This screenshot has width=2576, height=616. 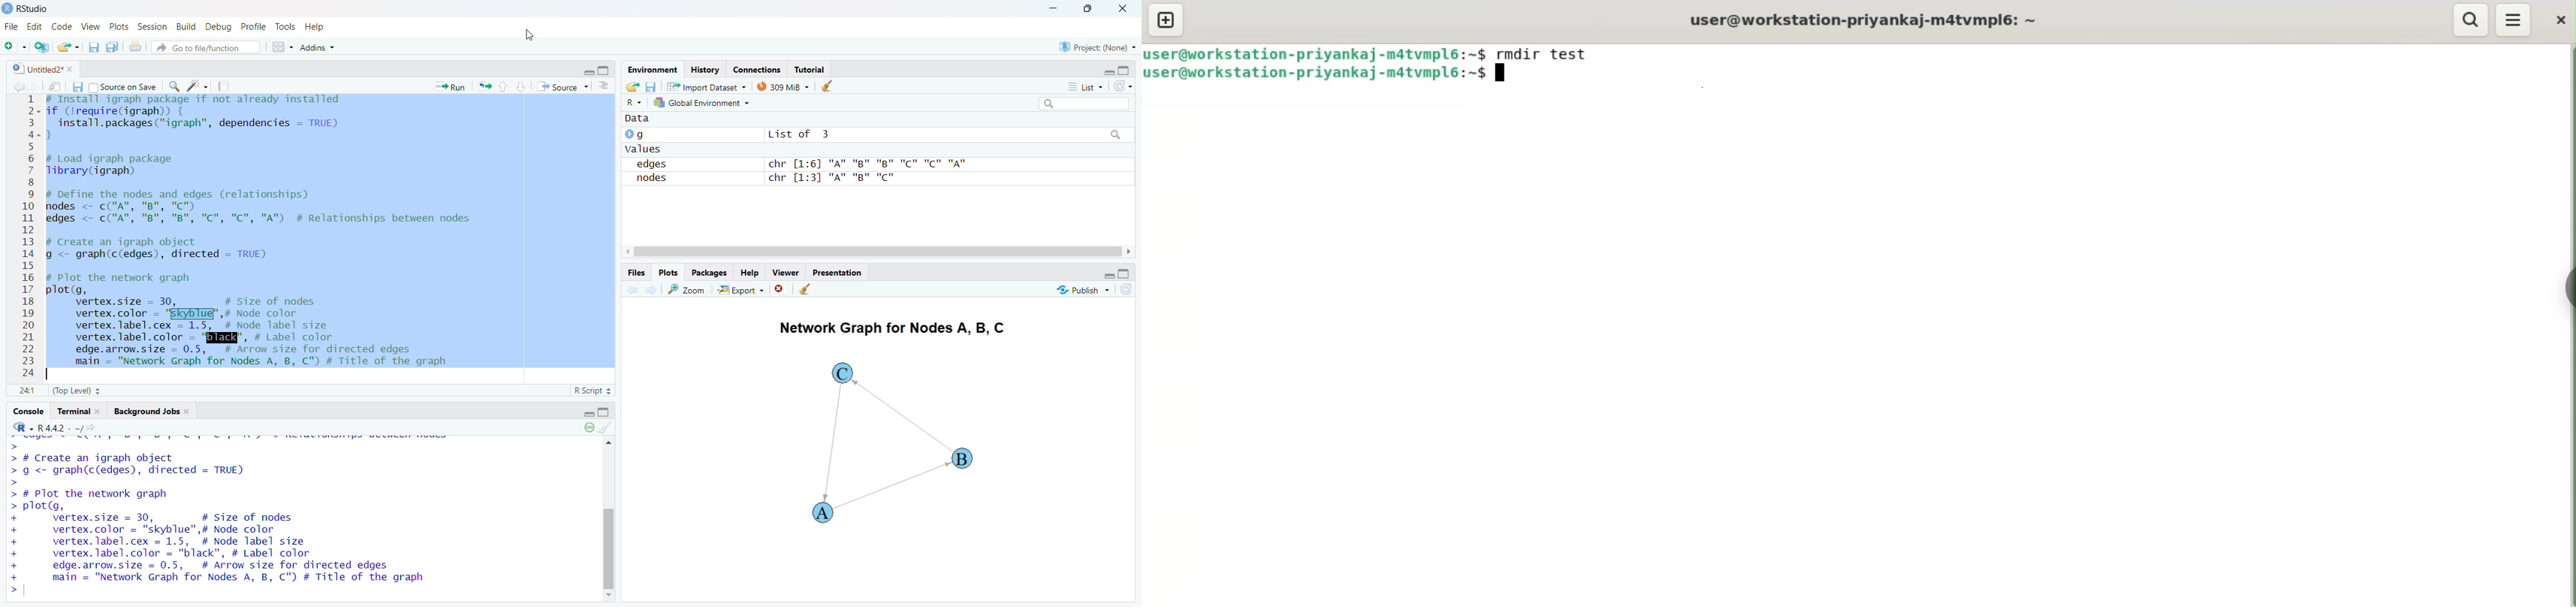 I want to click on upward, so click(x=506, y=87).